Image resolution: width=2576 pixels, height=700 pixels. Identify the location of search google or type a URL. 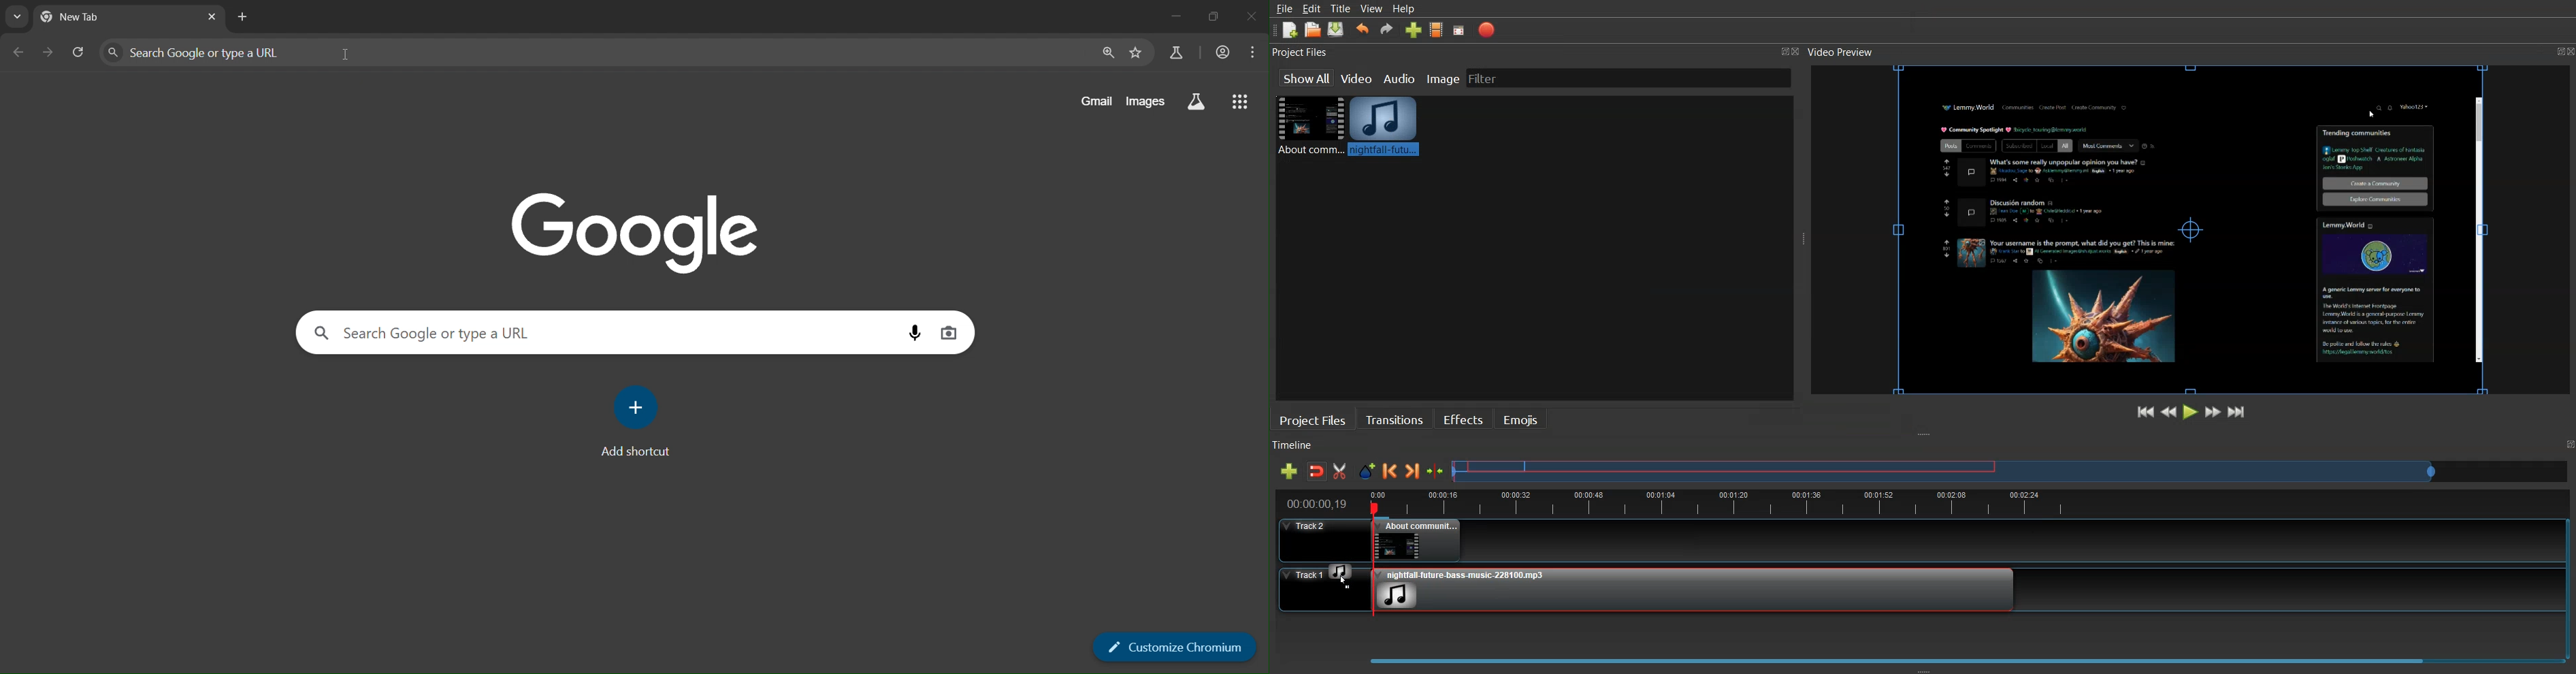
(598, 54).